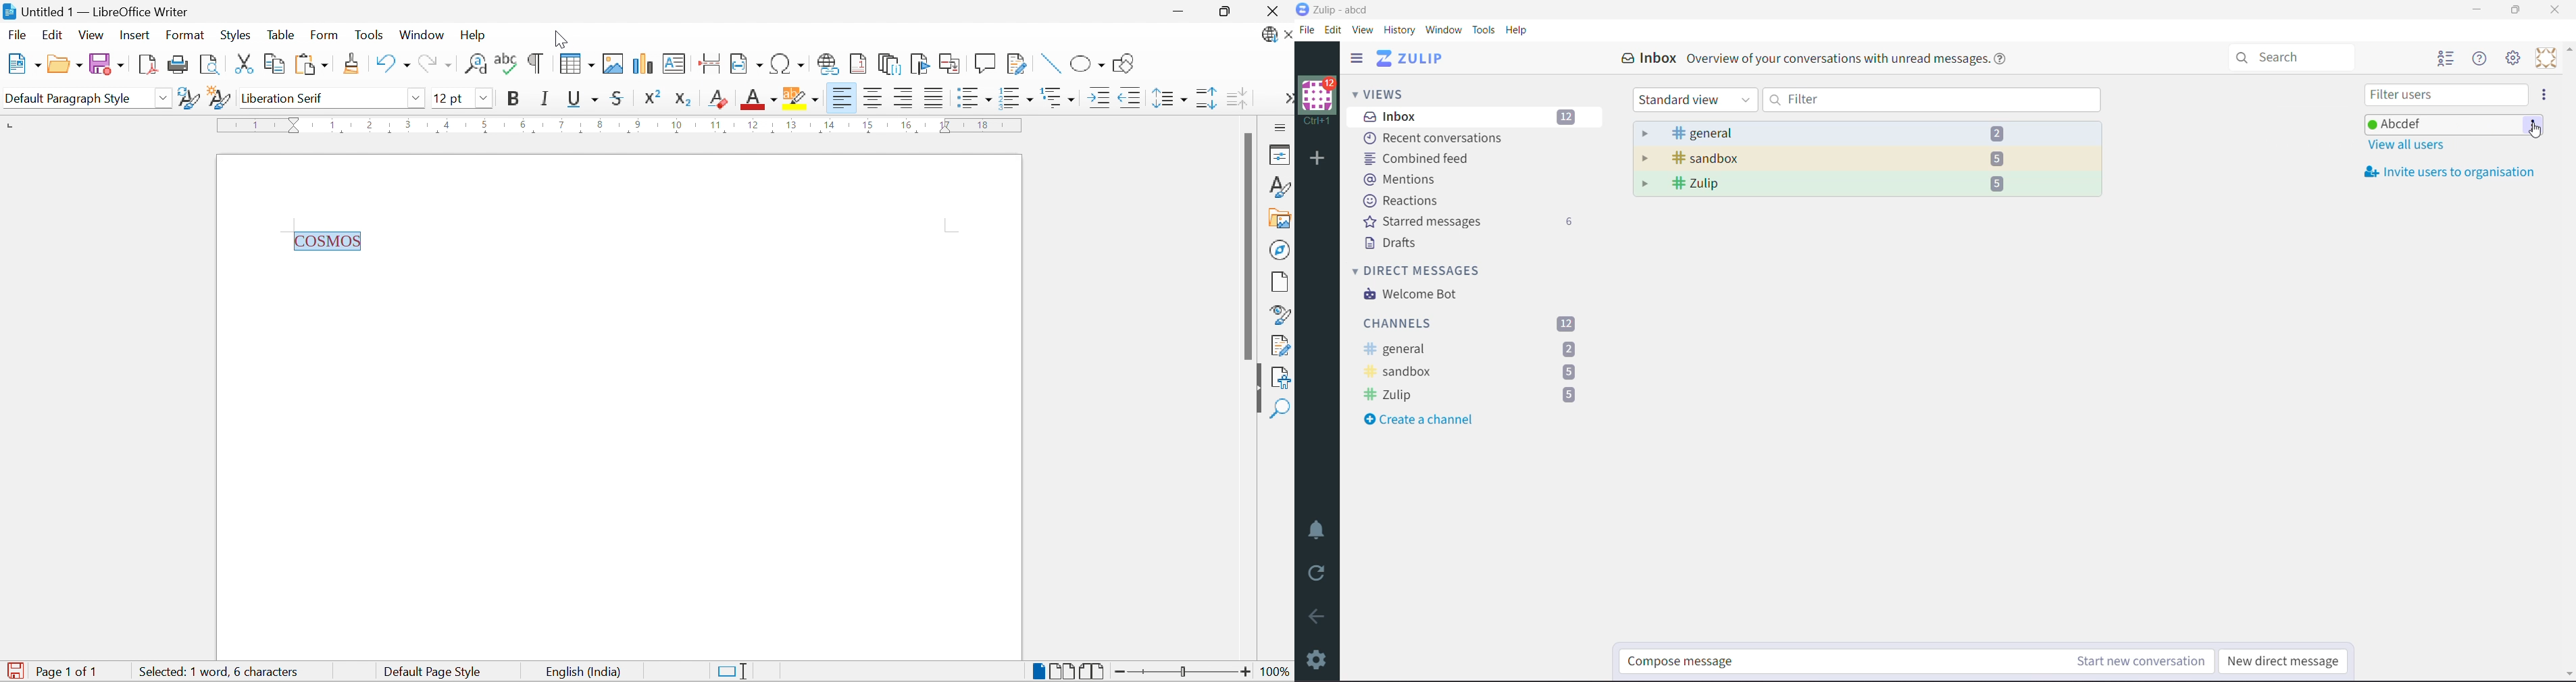 This screenshot has height=700, width=2576. What do you see at coordinates (1038, 669) in the screenshot?
I see `Single-page View` at bounding box center [1038, 669].